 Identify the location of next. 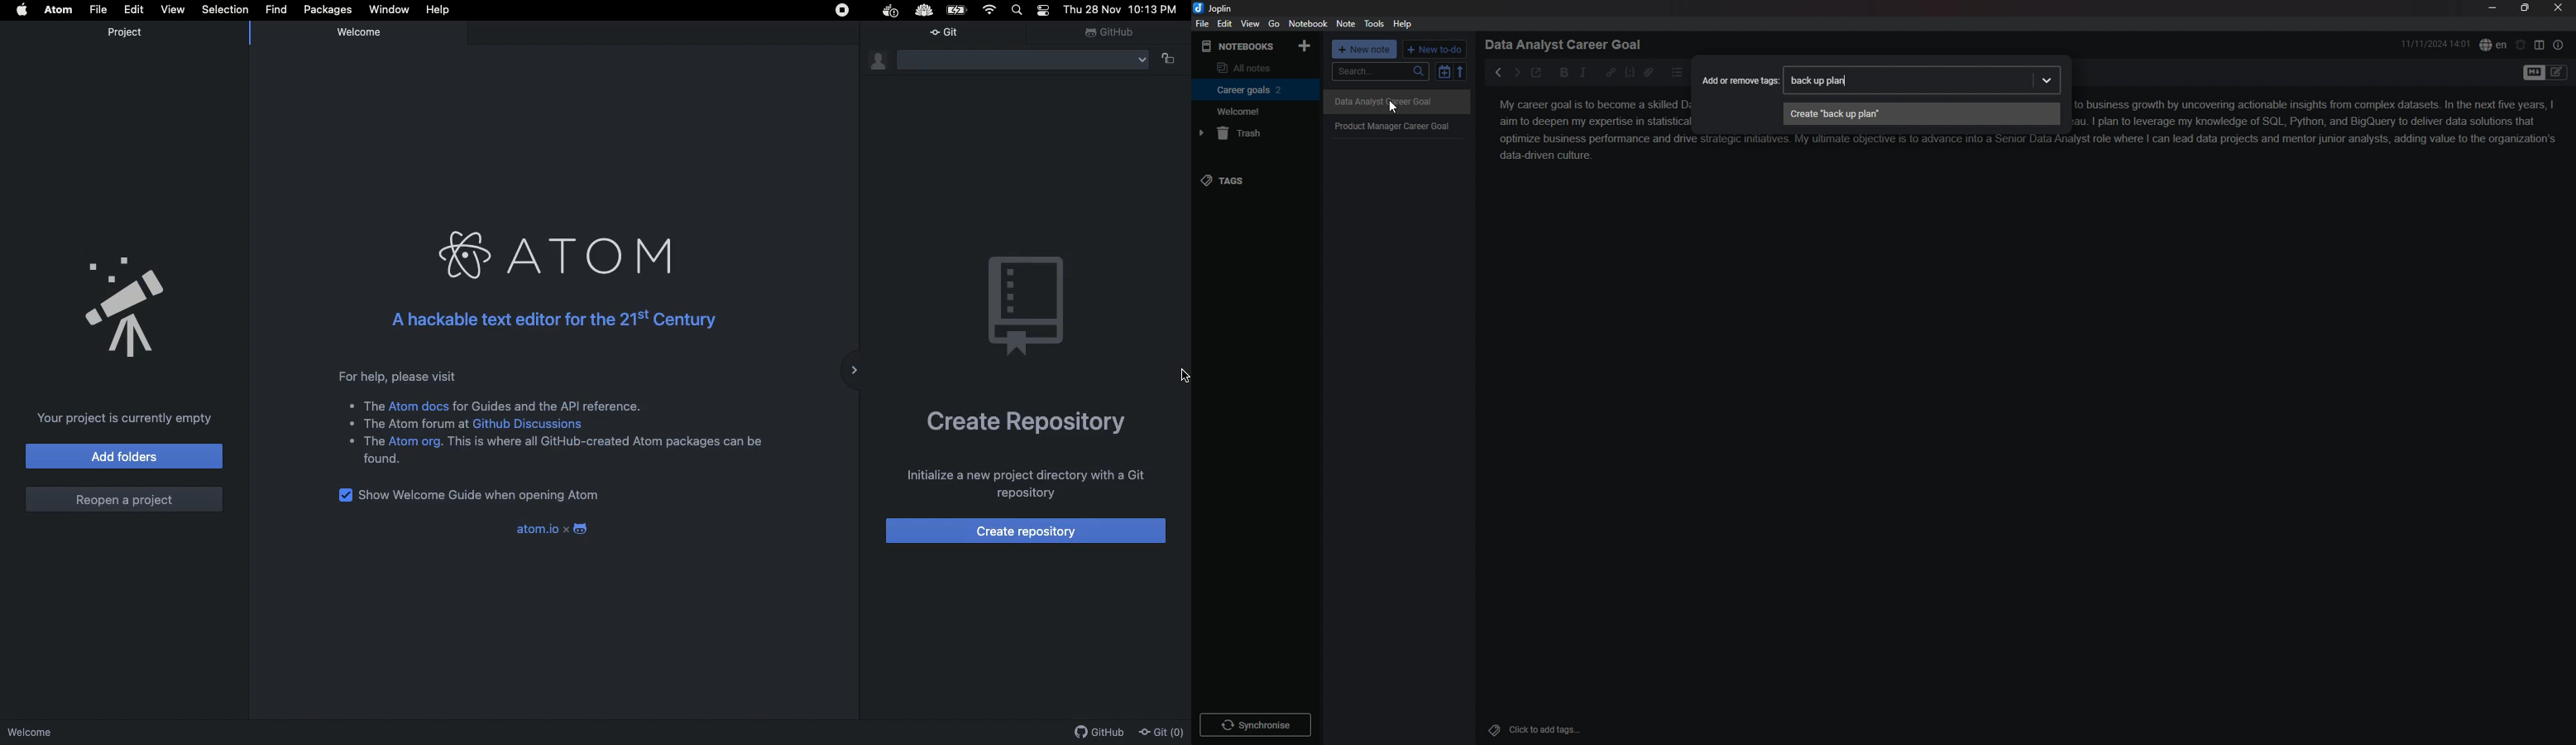
(1517, 73).